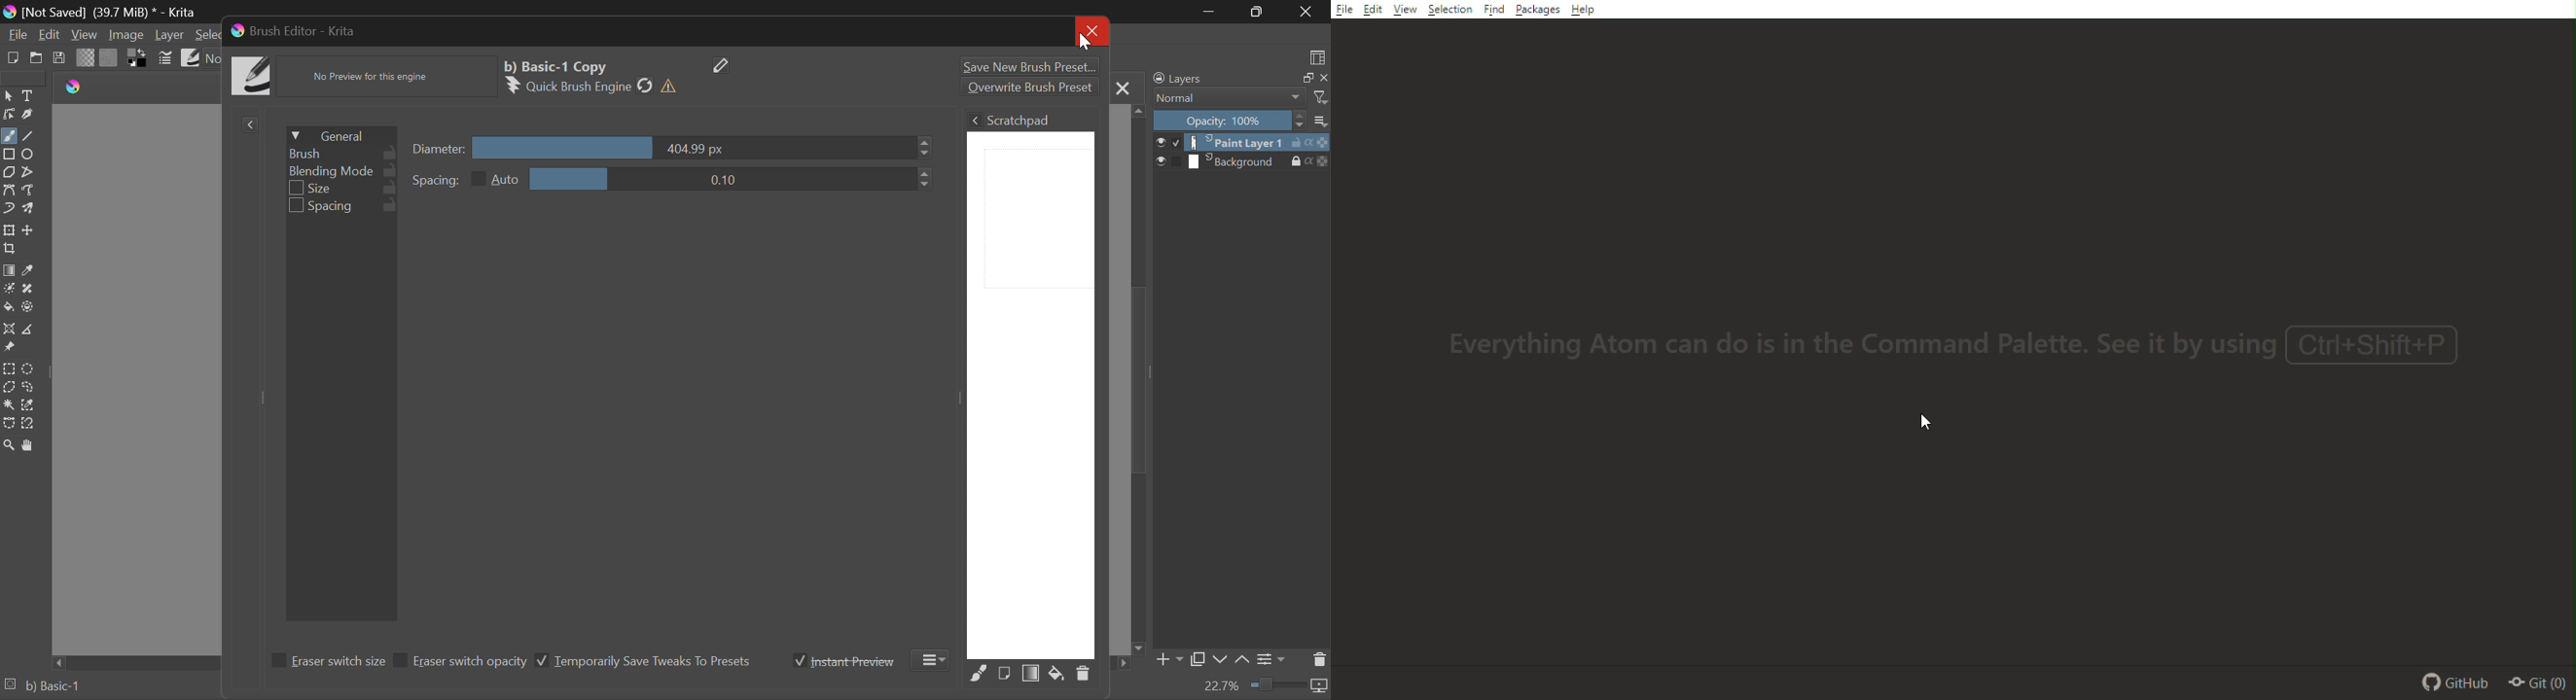 The height and width of the screenshot is (700, 2576). What do you see at coordinates (574, 65) in the screenshot?
I see `Basic-1 Copy` at bounding box center [574, 65].